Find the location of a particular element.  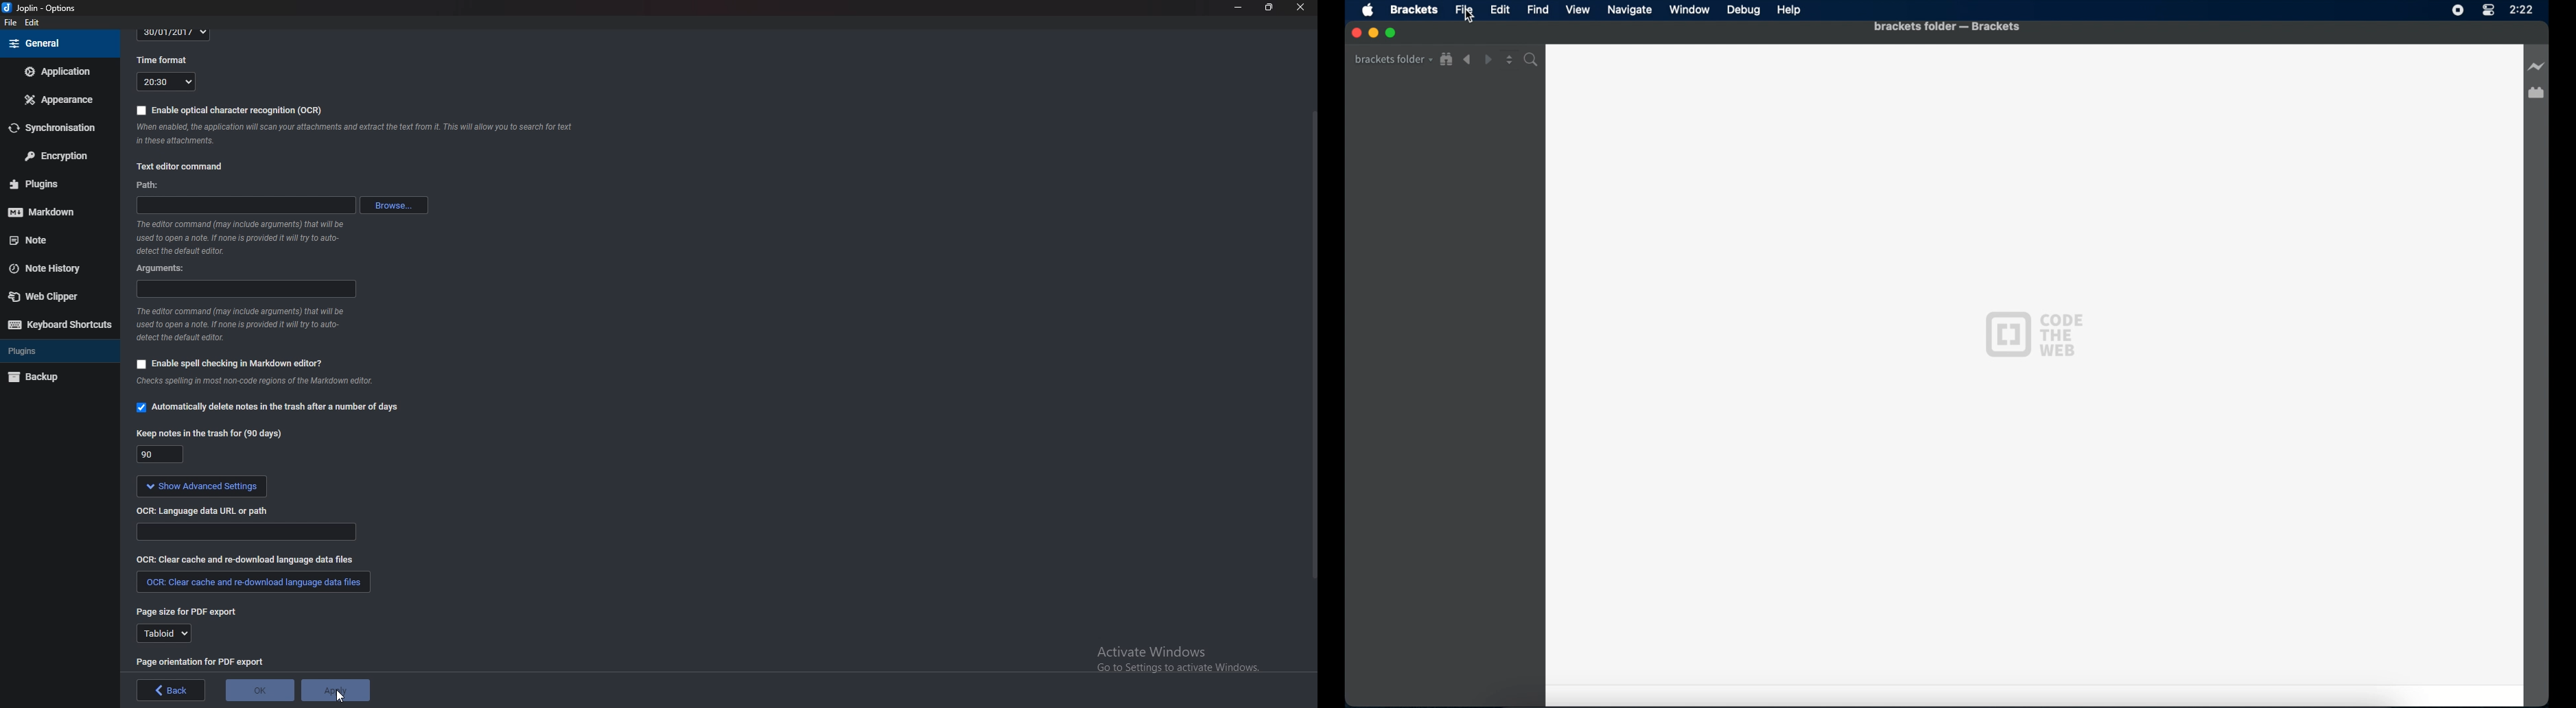

Enable spell checking is located at coordinates (229, 364).